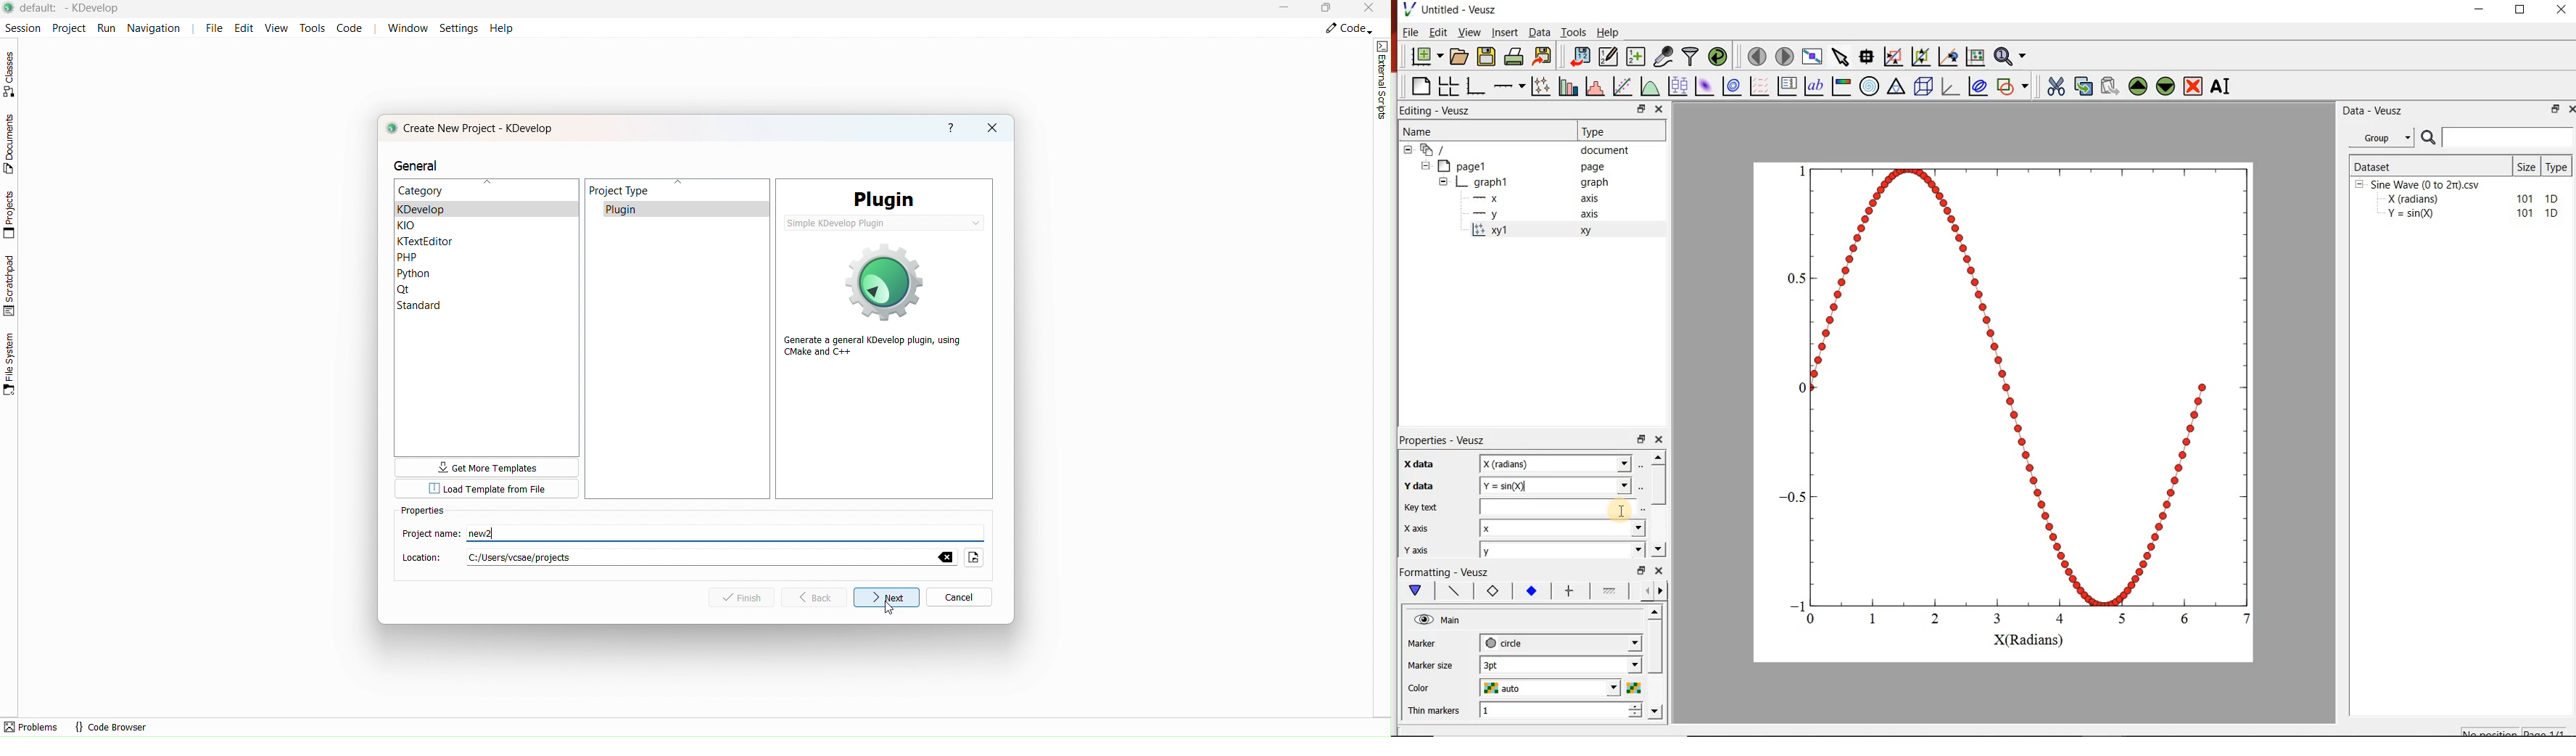 The height and width of the screenshot is (756, 2576). I want to click on Mode, so click(1416, 547).